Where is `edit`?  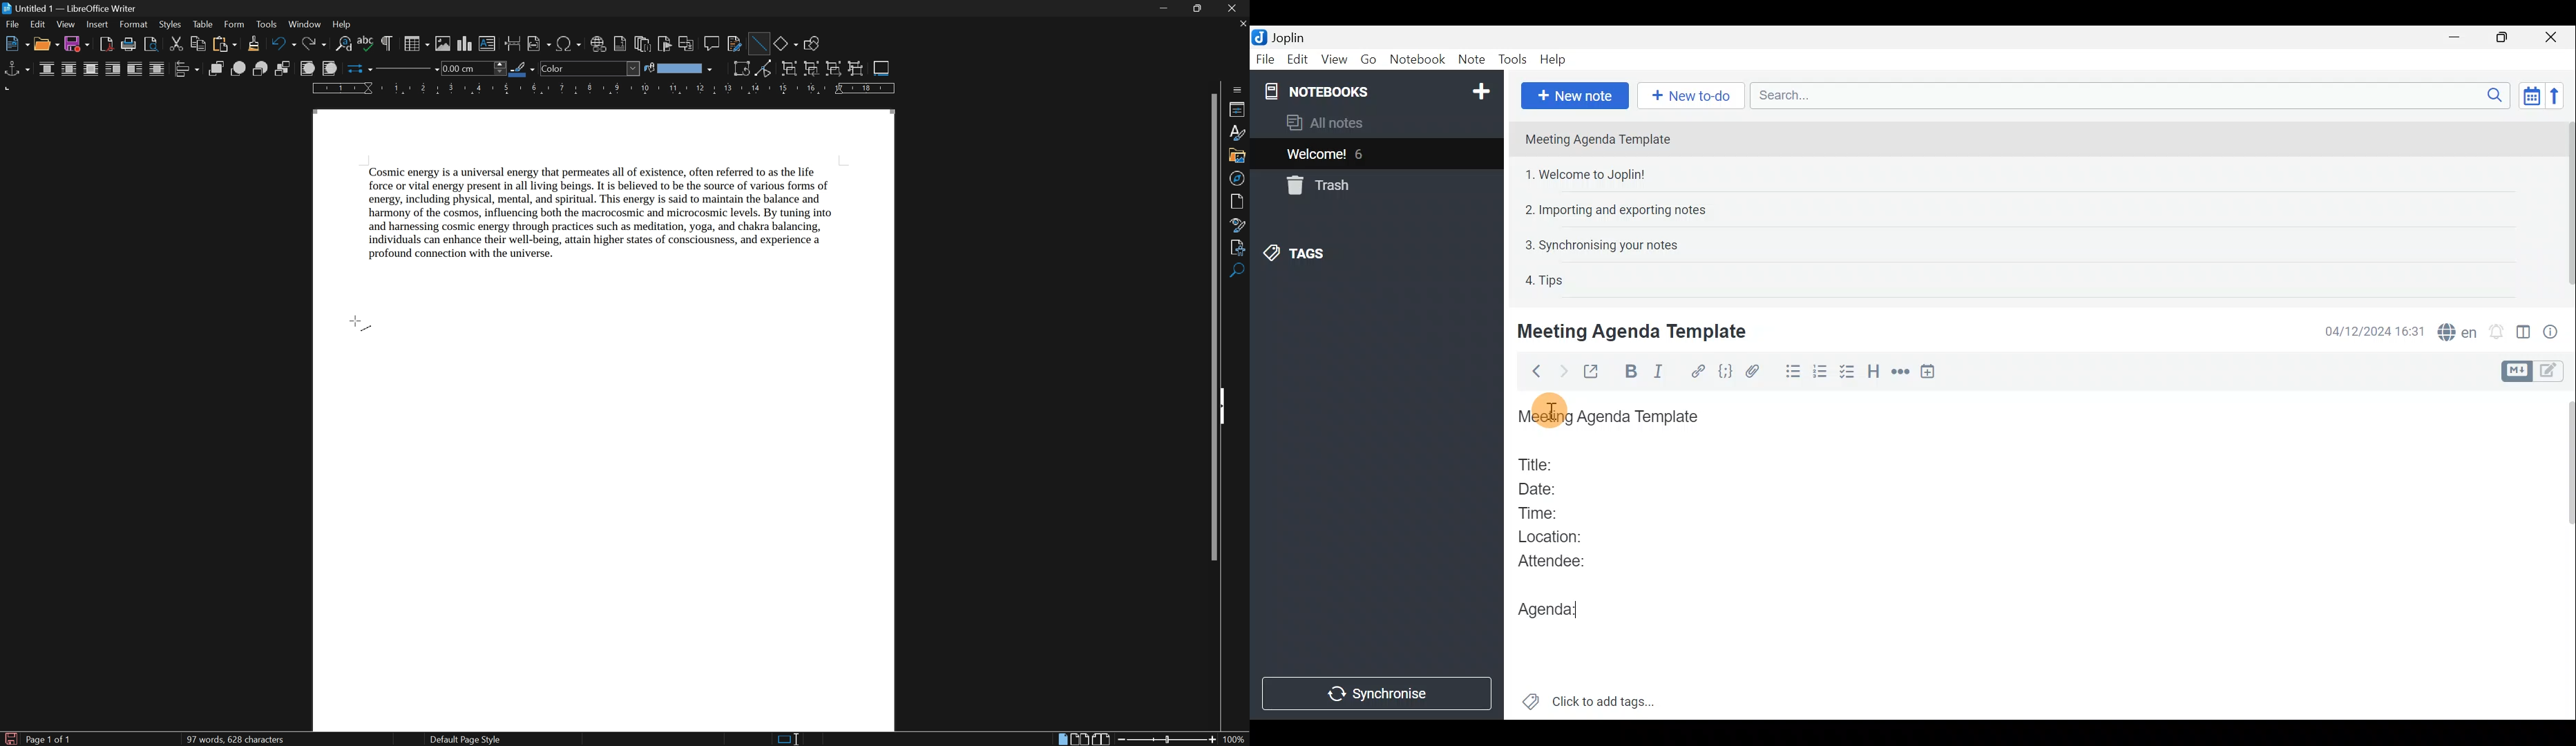 edit is located at coordinates (38, 25).